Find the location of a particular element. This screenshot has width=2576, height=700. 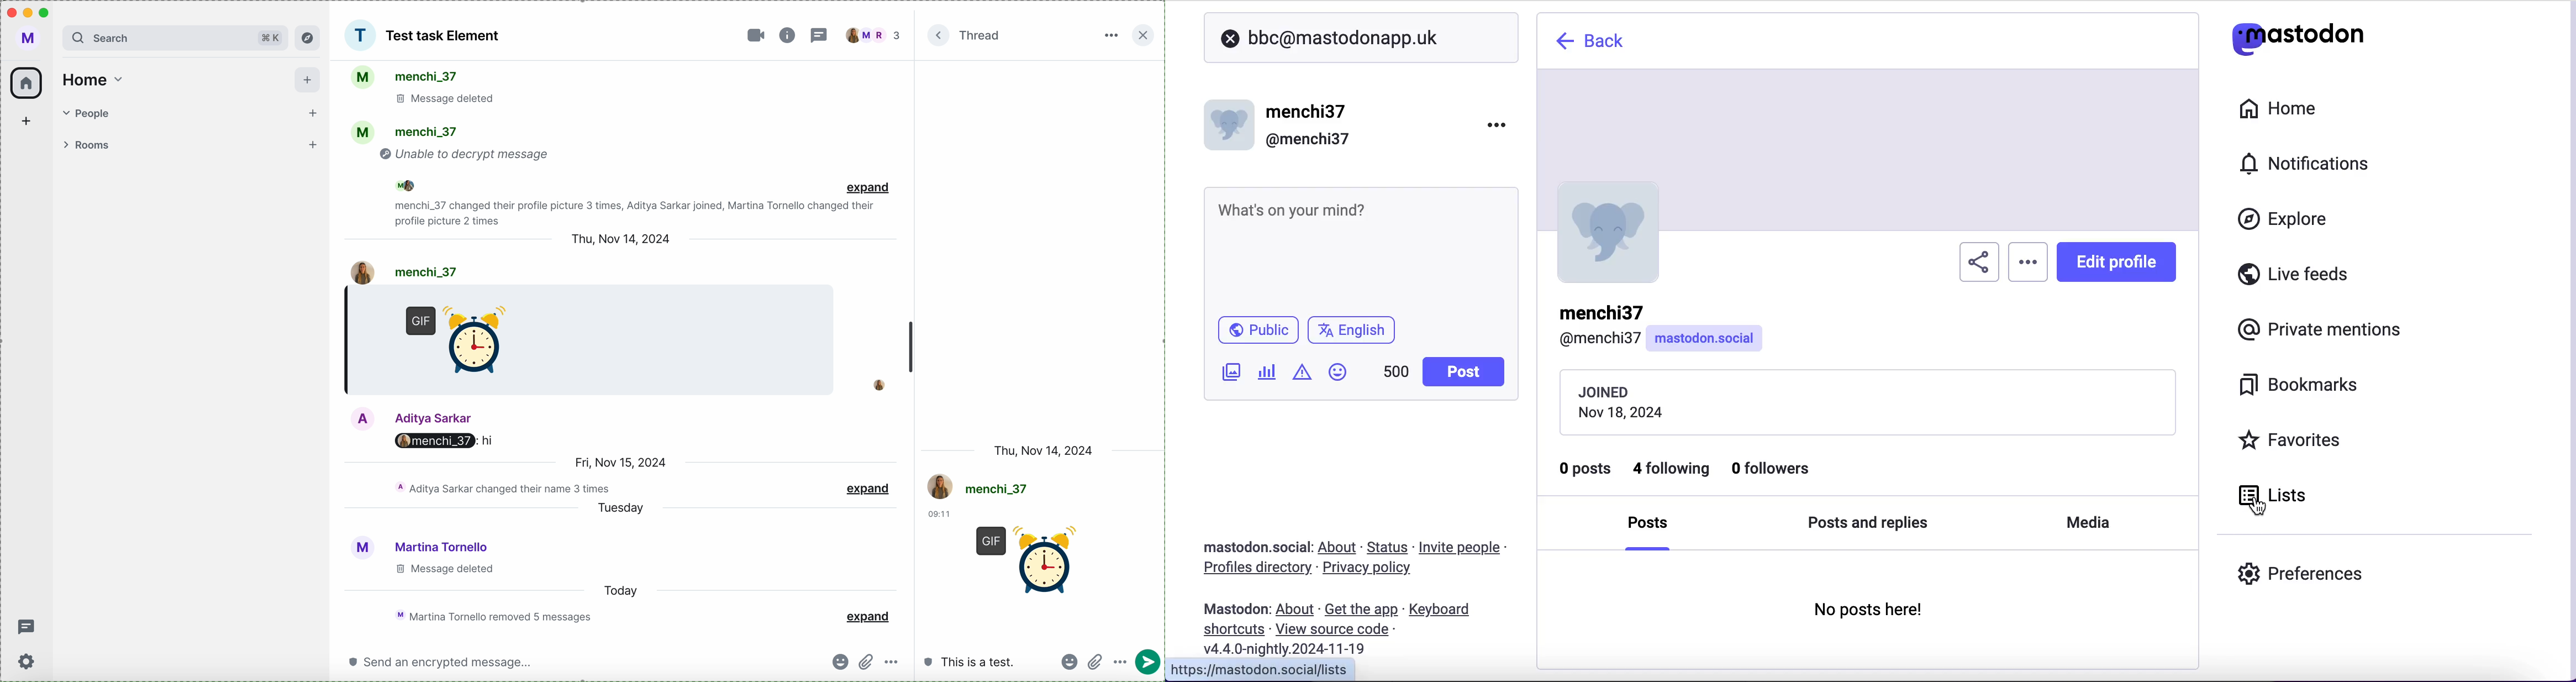

home is located at coordinates (92, 80).